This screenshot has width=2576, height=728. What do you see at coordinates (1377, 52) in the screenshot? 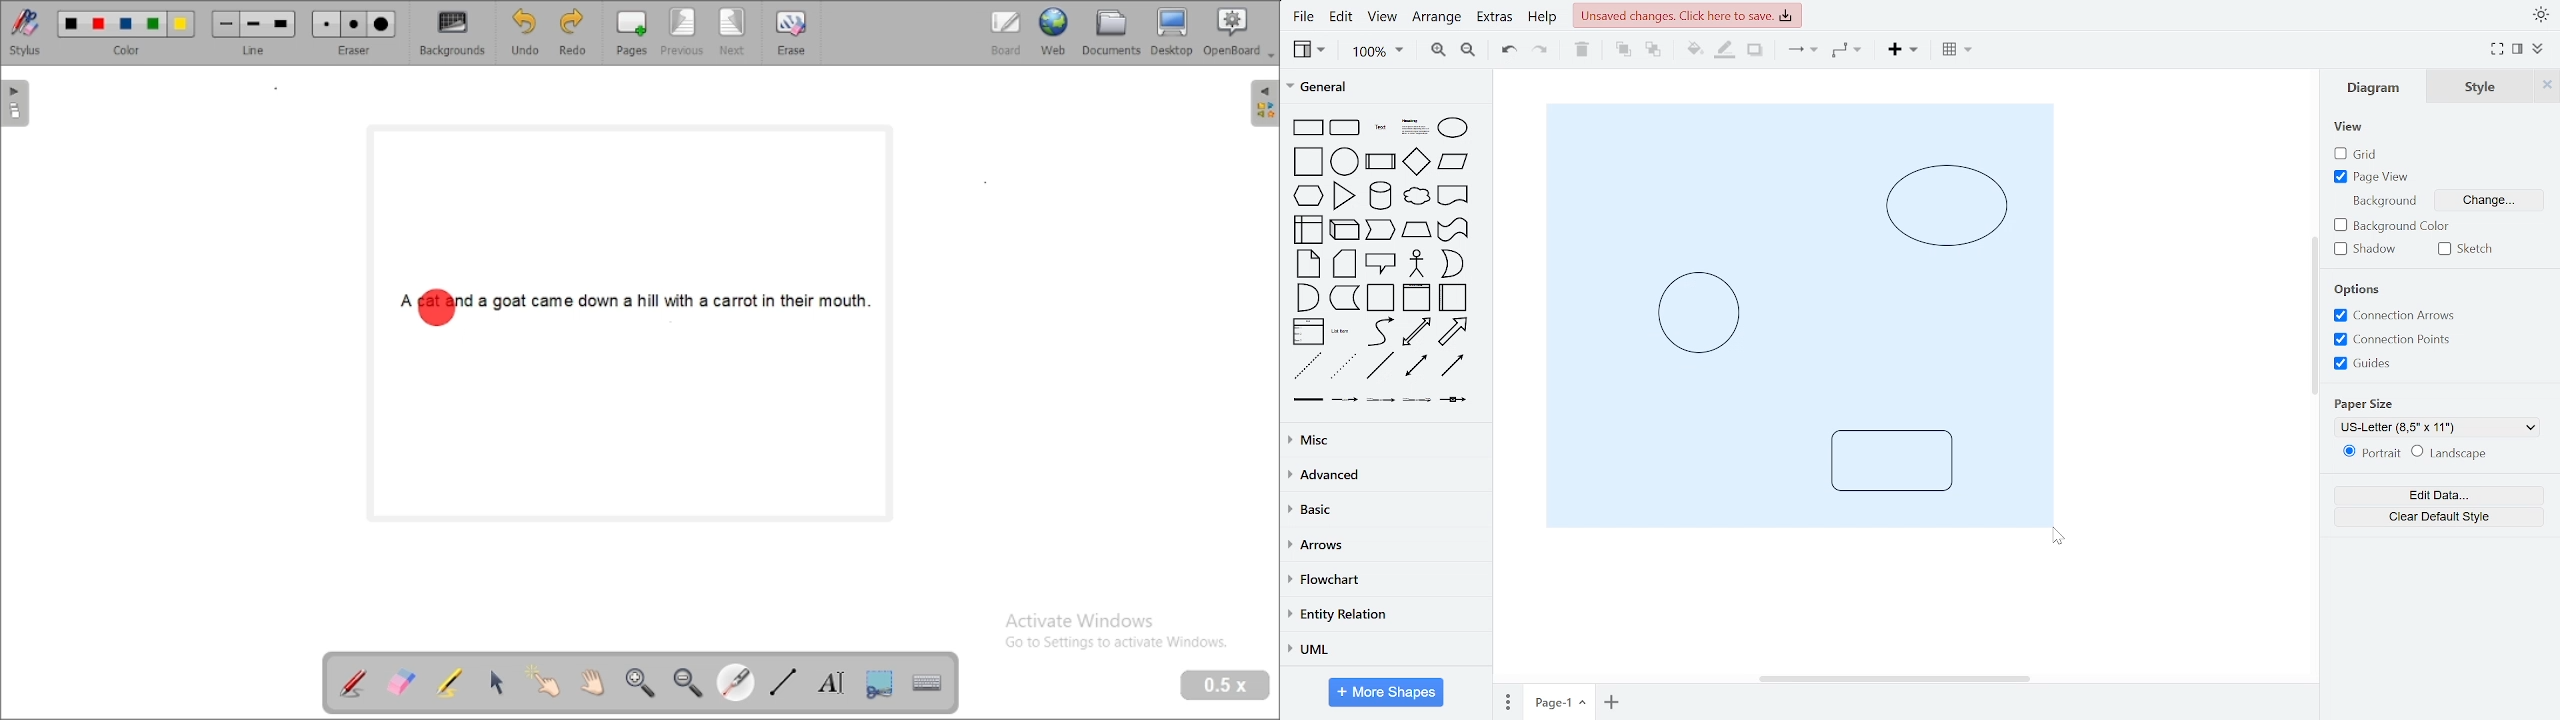
I see `100%` at bounding box center [1377, 52].